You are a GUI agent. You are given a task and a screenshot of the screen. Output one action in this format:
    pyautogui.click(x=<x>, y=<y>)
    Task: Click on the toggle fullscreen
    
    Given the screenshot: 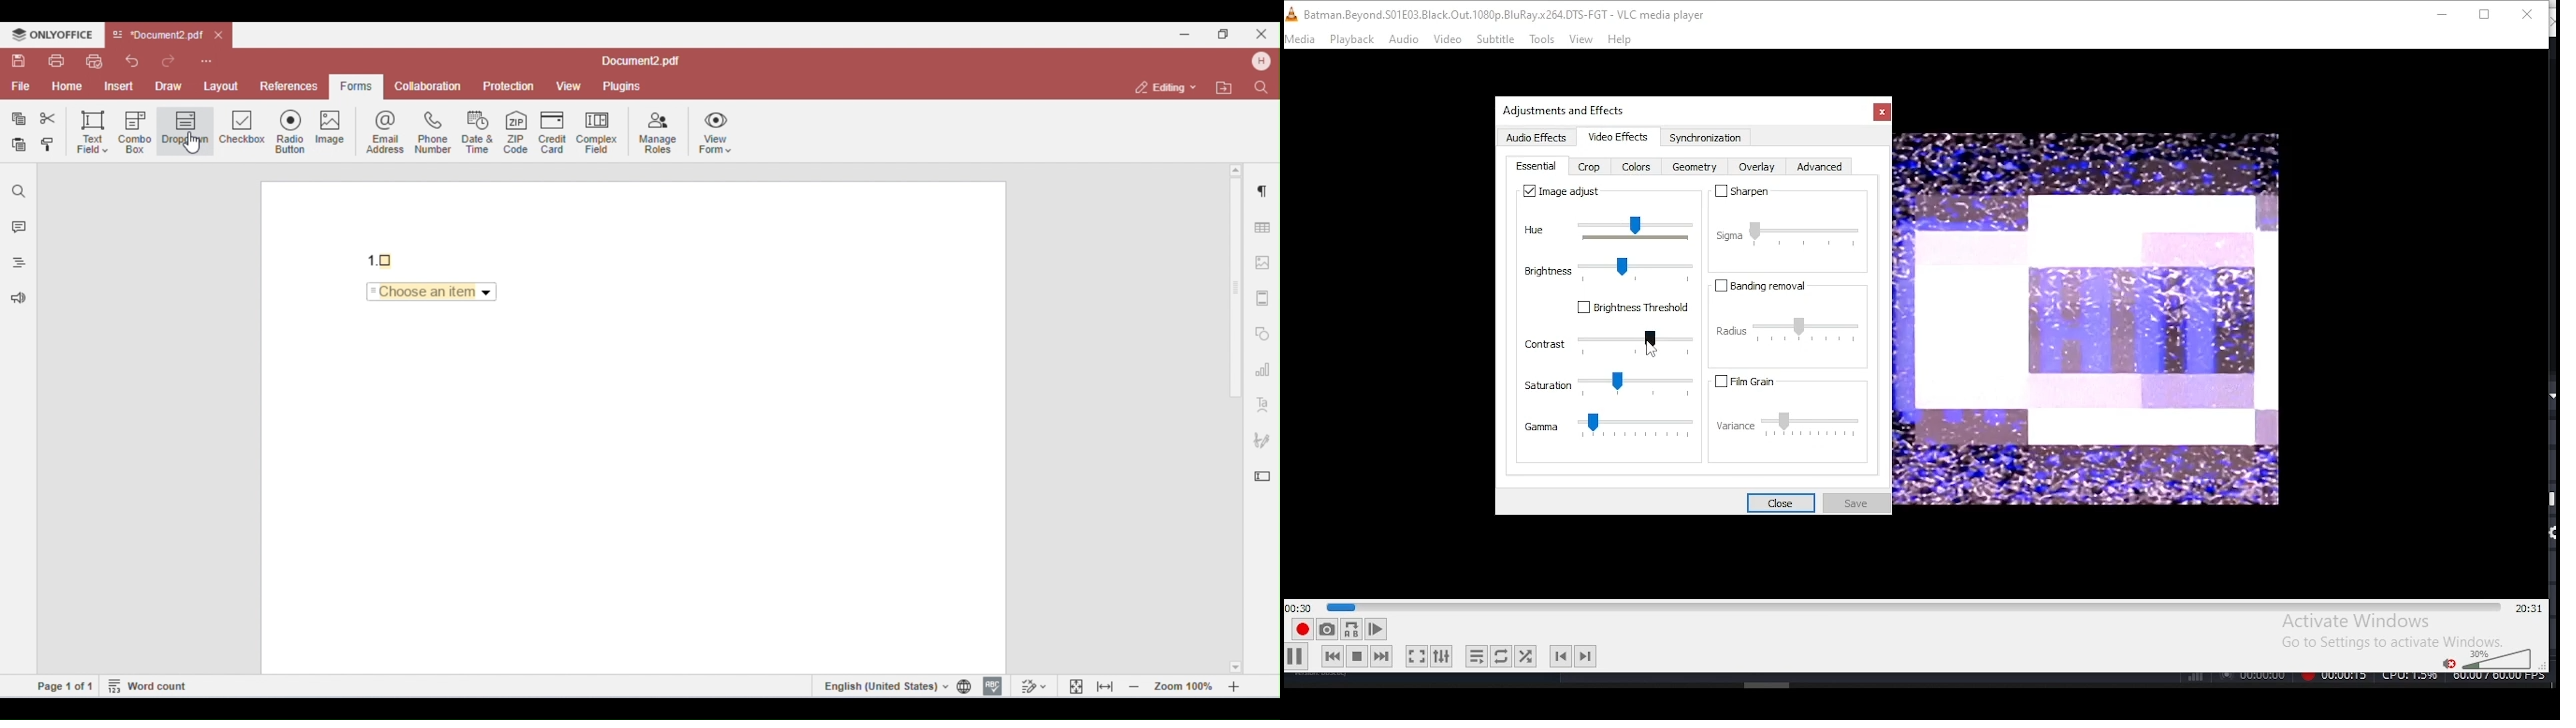 What is the action you would take?
    pyautogui.click(x=1417, y=658)
    